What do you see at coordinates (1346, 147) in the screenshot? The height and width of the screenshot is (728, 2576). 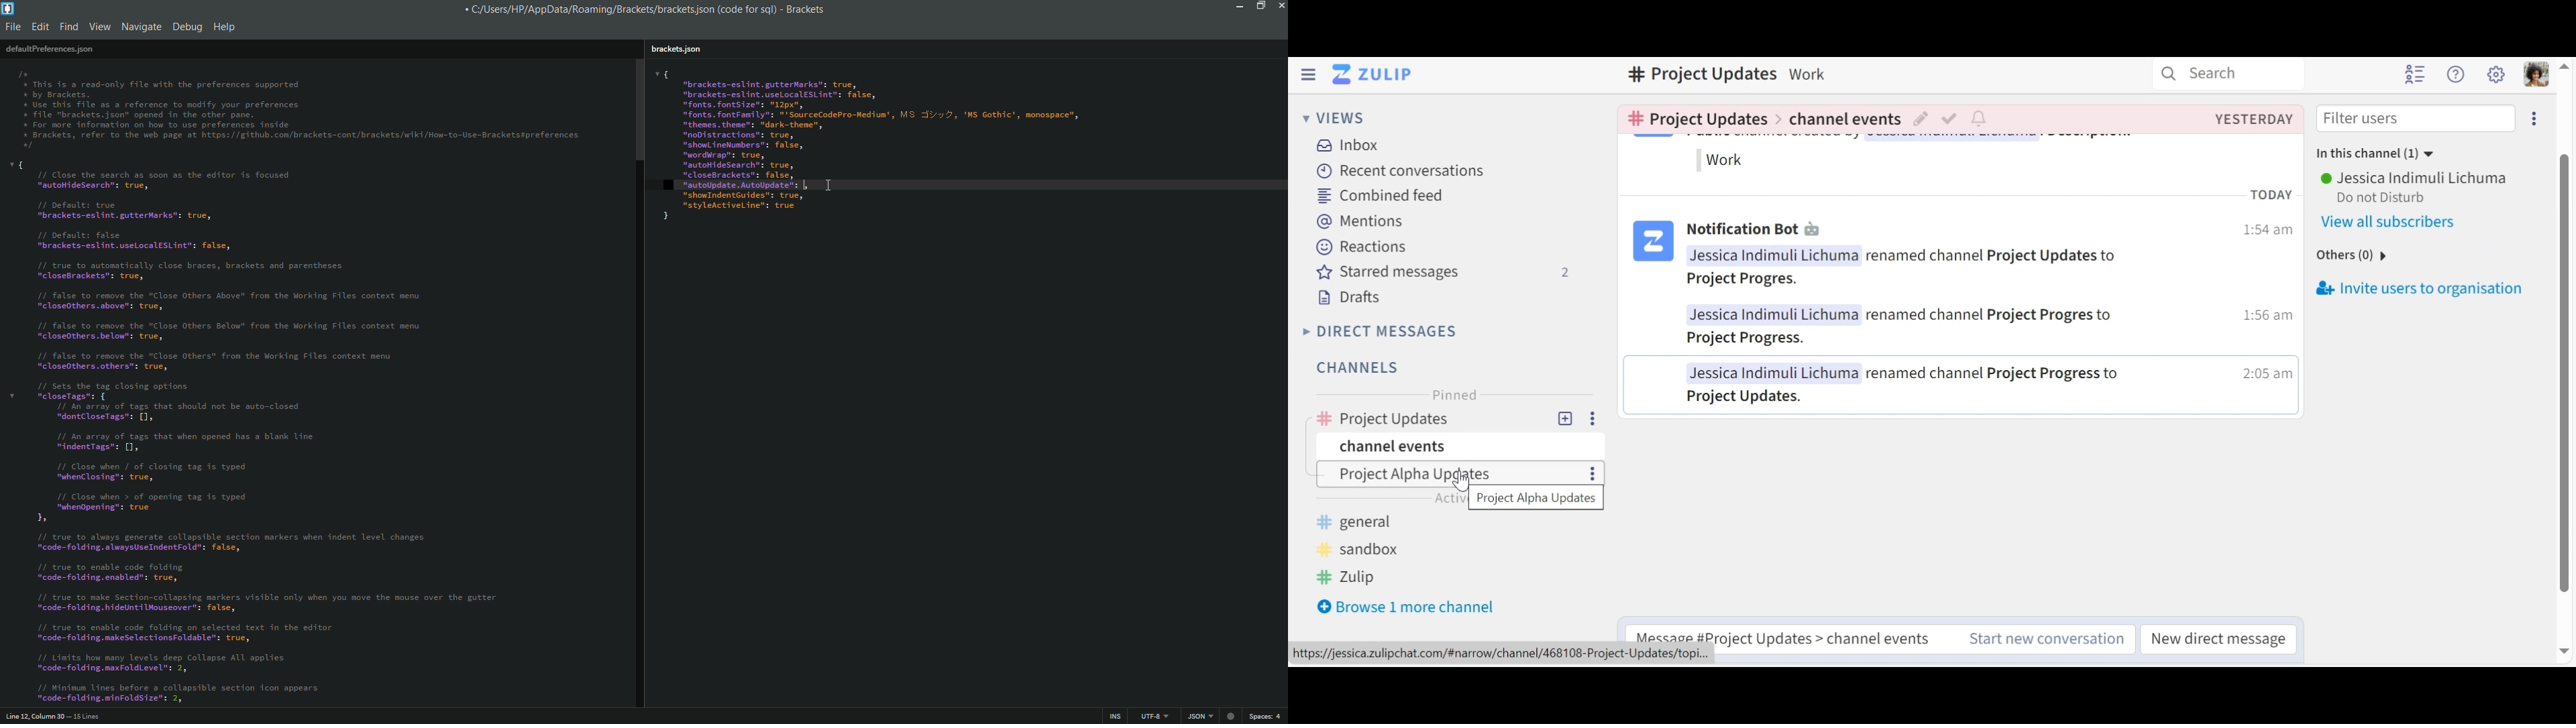 I see `Inbox` at bounding box center [1346, 147].